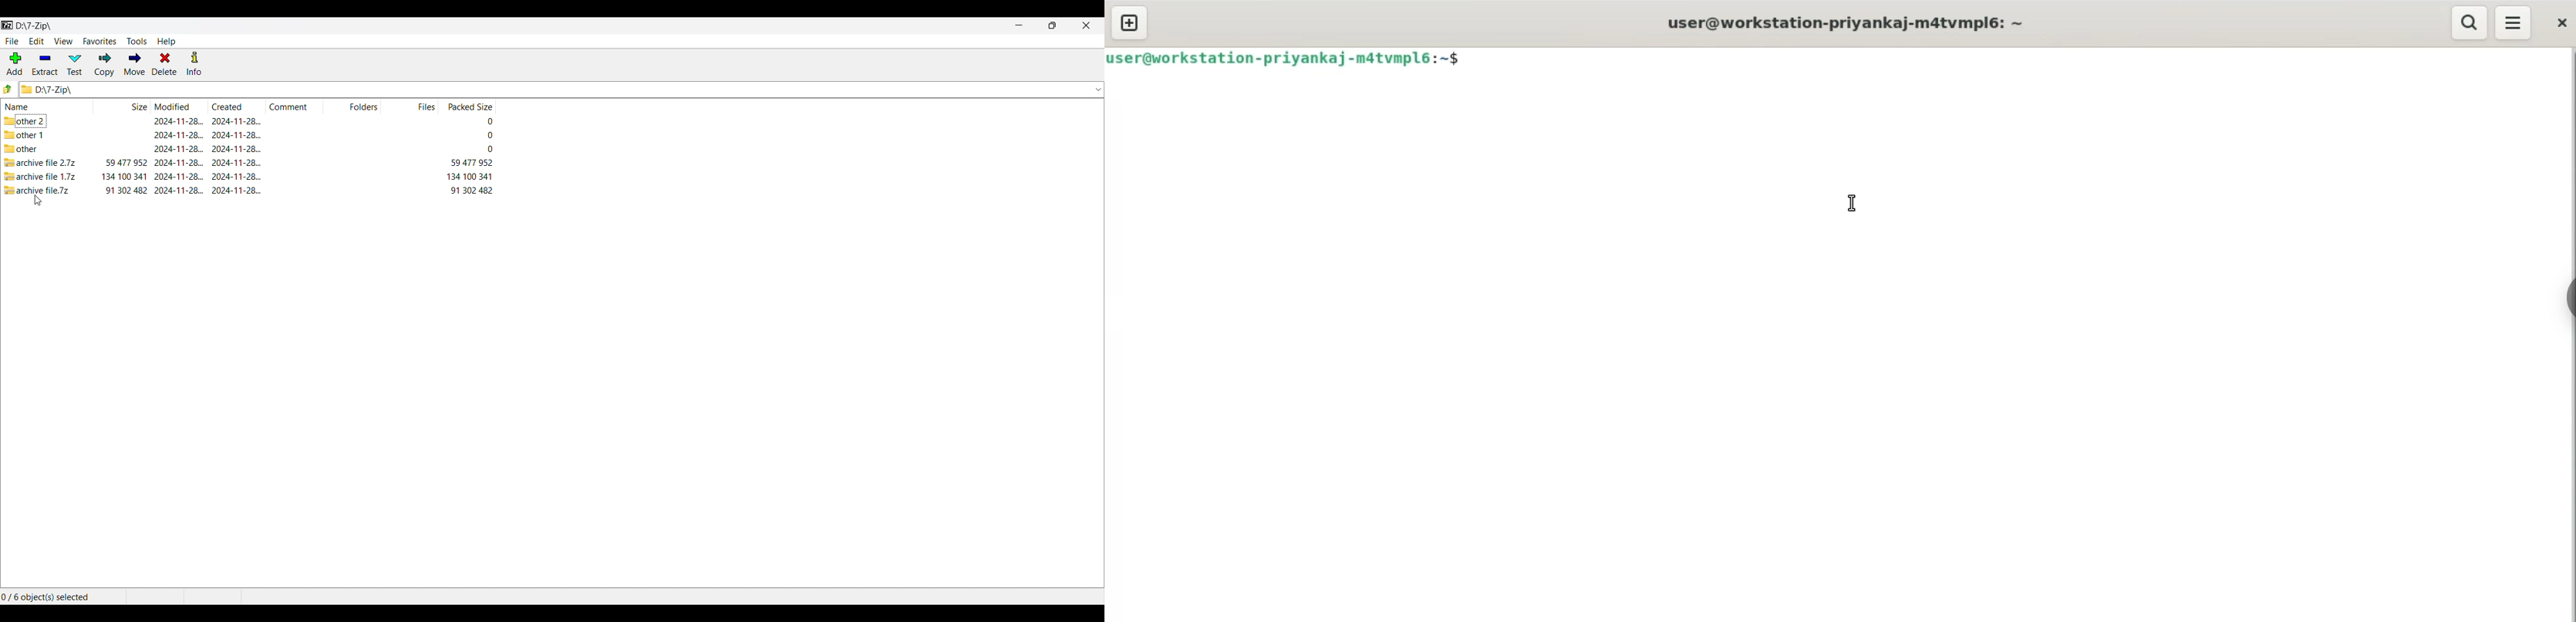 The height and width of the screenshot is (644, 2576). What do you see at coordinates (194, 63) in the screenshot?
I see `Info` at bounding box center [194, 63].